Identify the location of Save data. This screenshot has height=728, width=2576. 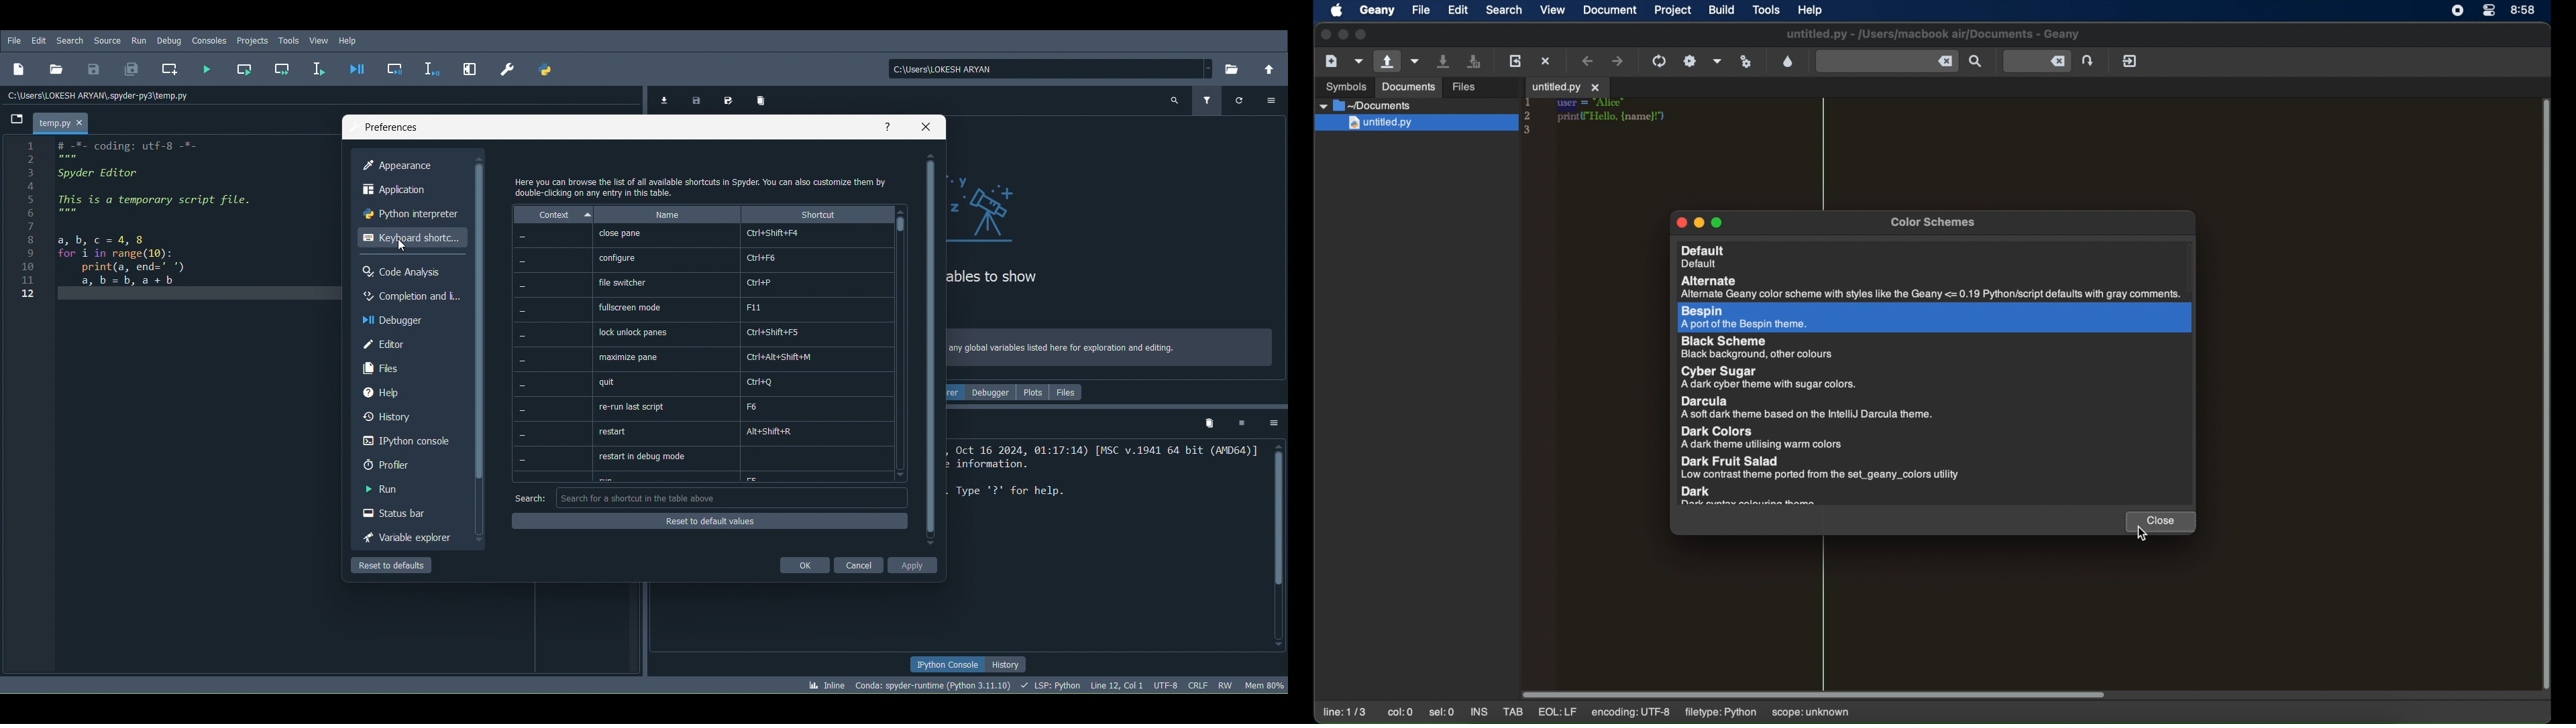
(694, 98).